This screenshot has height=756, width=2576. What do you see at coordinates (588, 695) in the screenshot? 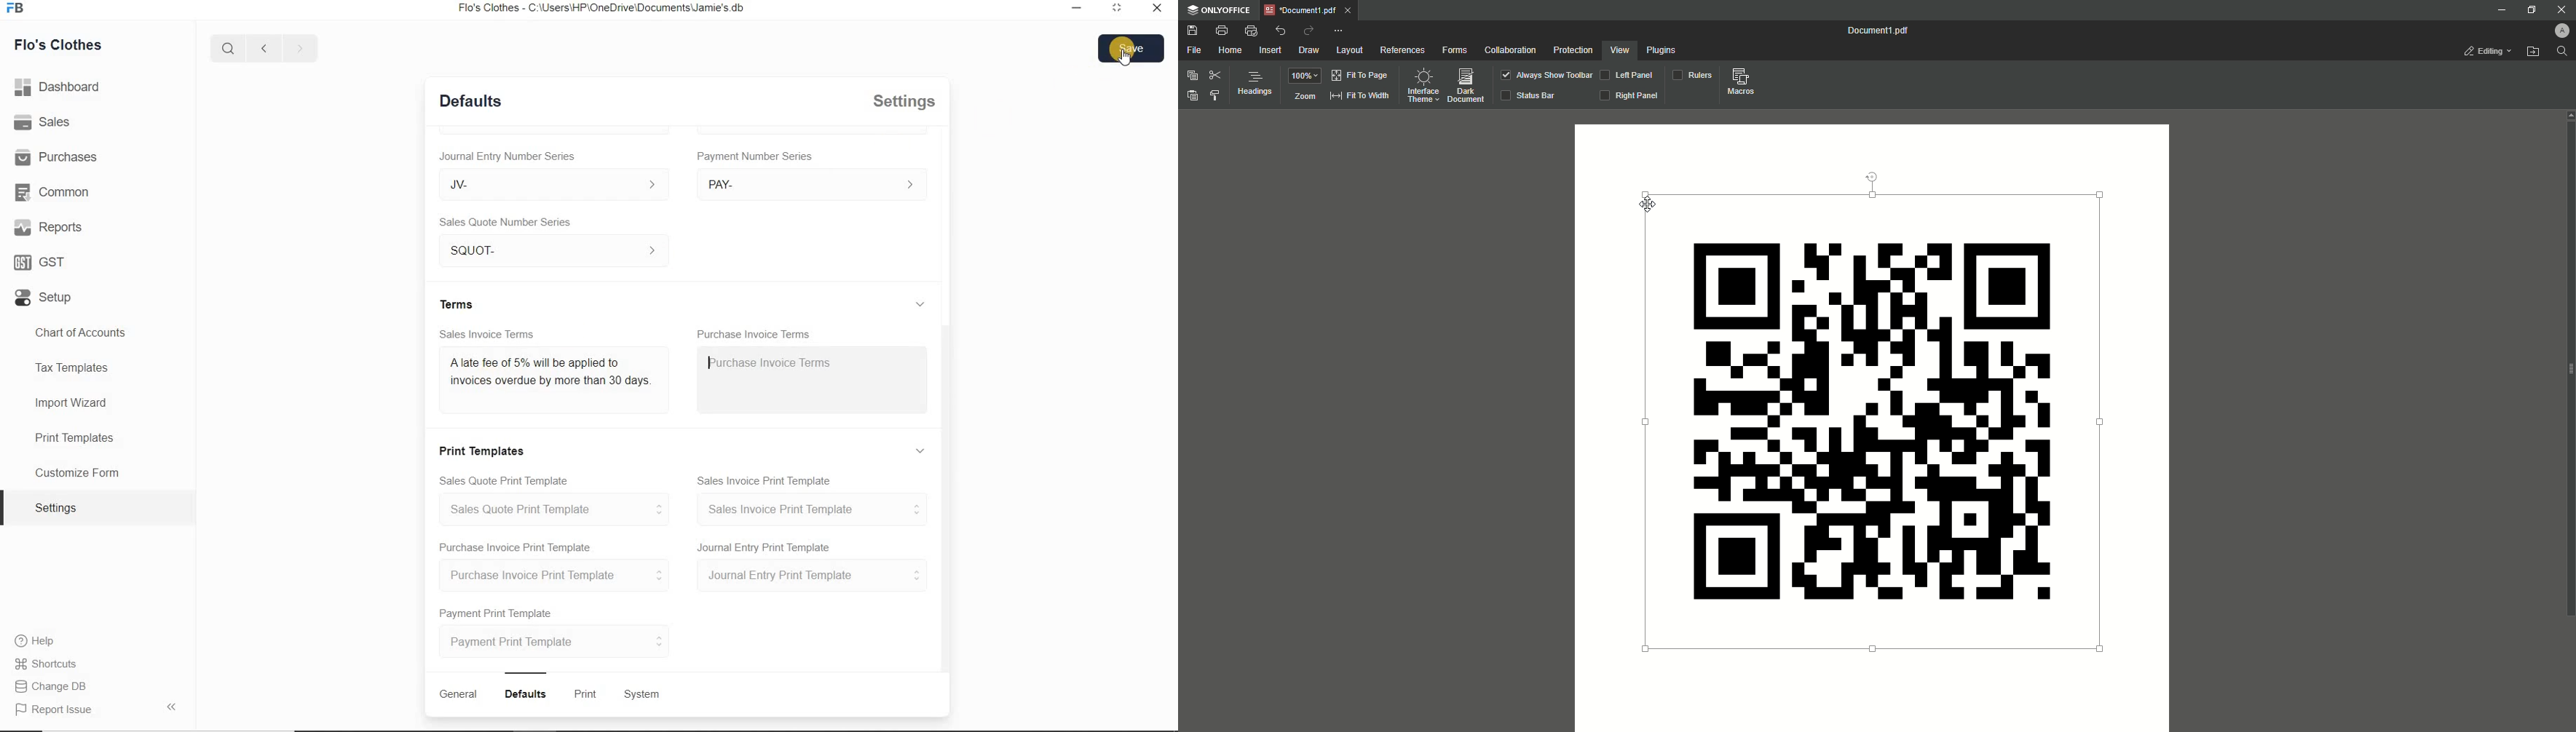
I see `Print` at bounding box center [588, 695].